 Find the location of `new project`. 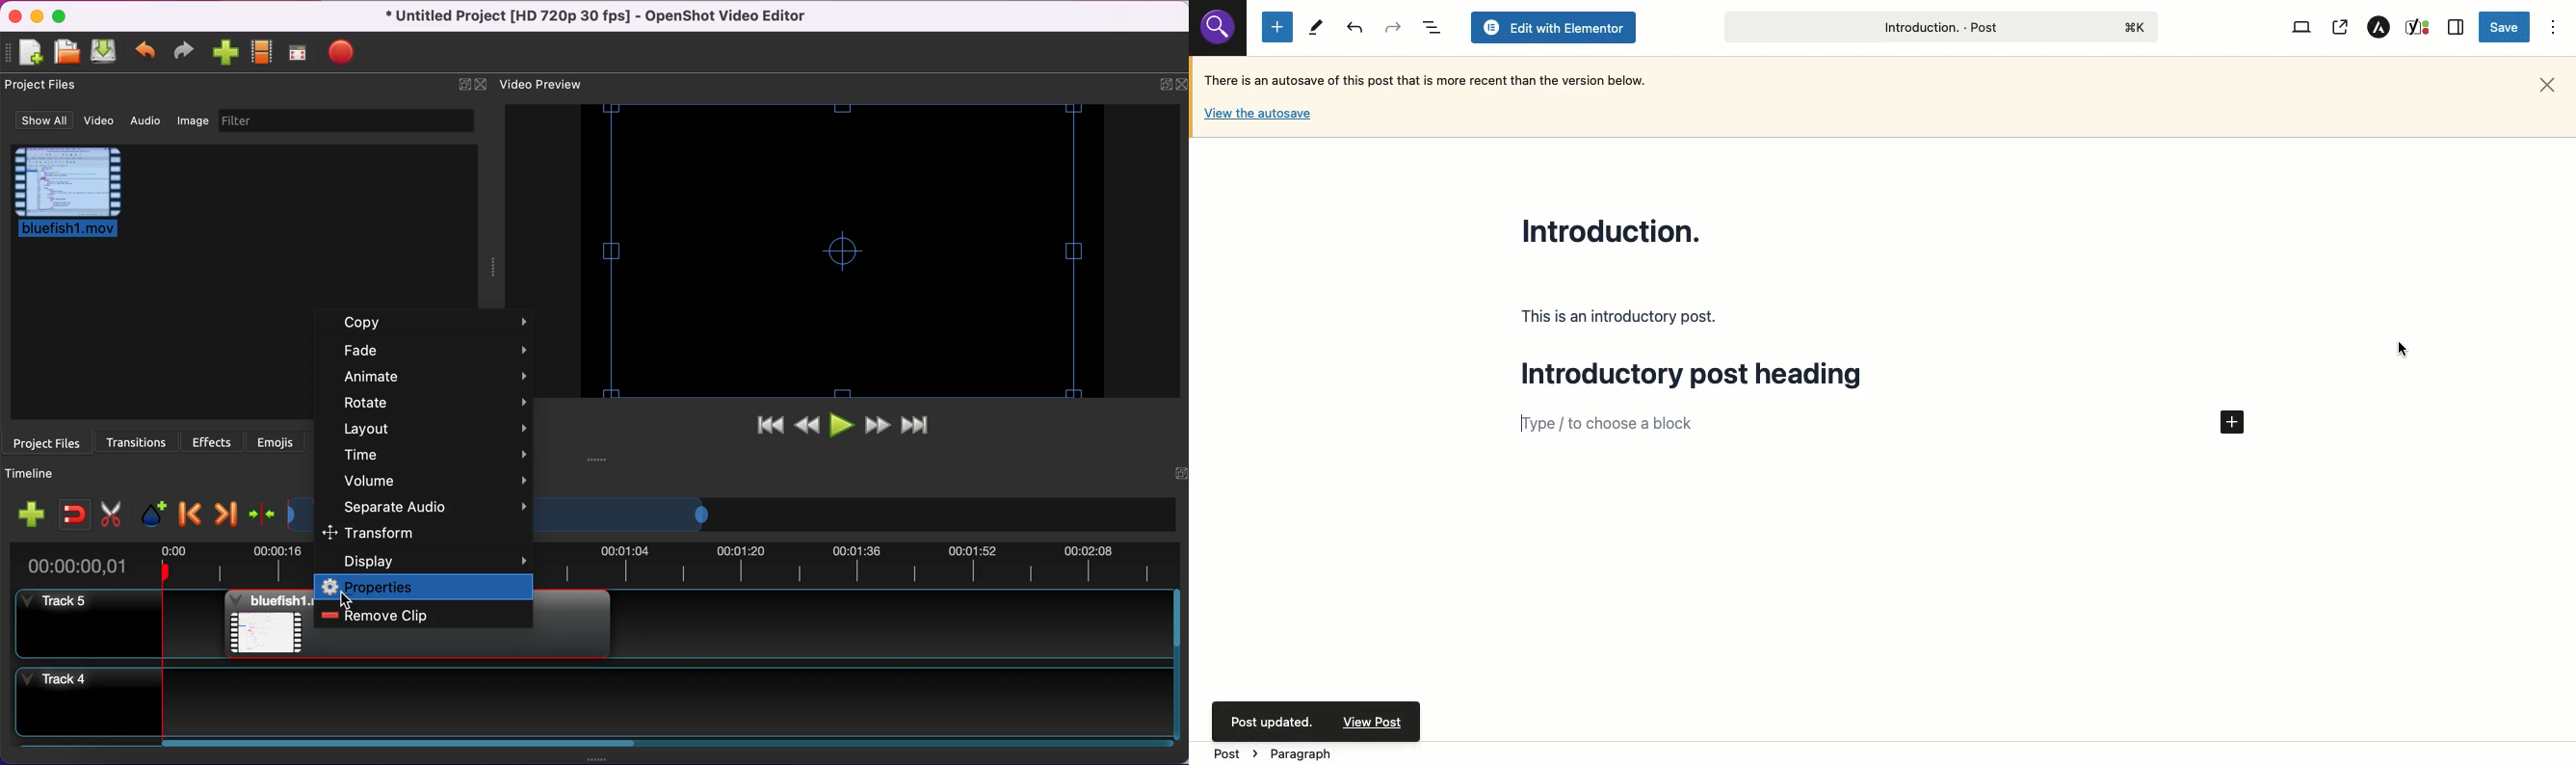

new project is located at coordinates (29, 55).